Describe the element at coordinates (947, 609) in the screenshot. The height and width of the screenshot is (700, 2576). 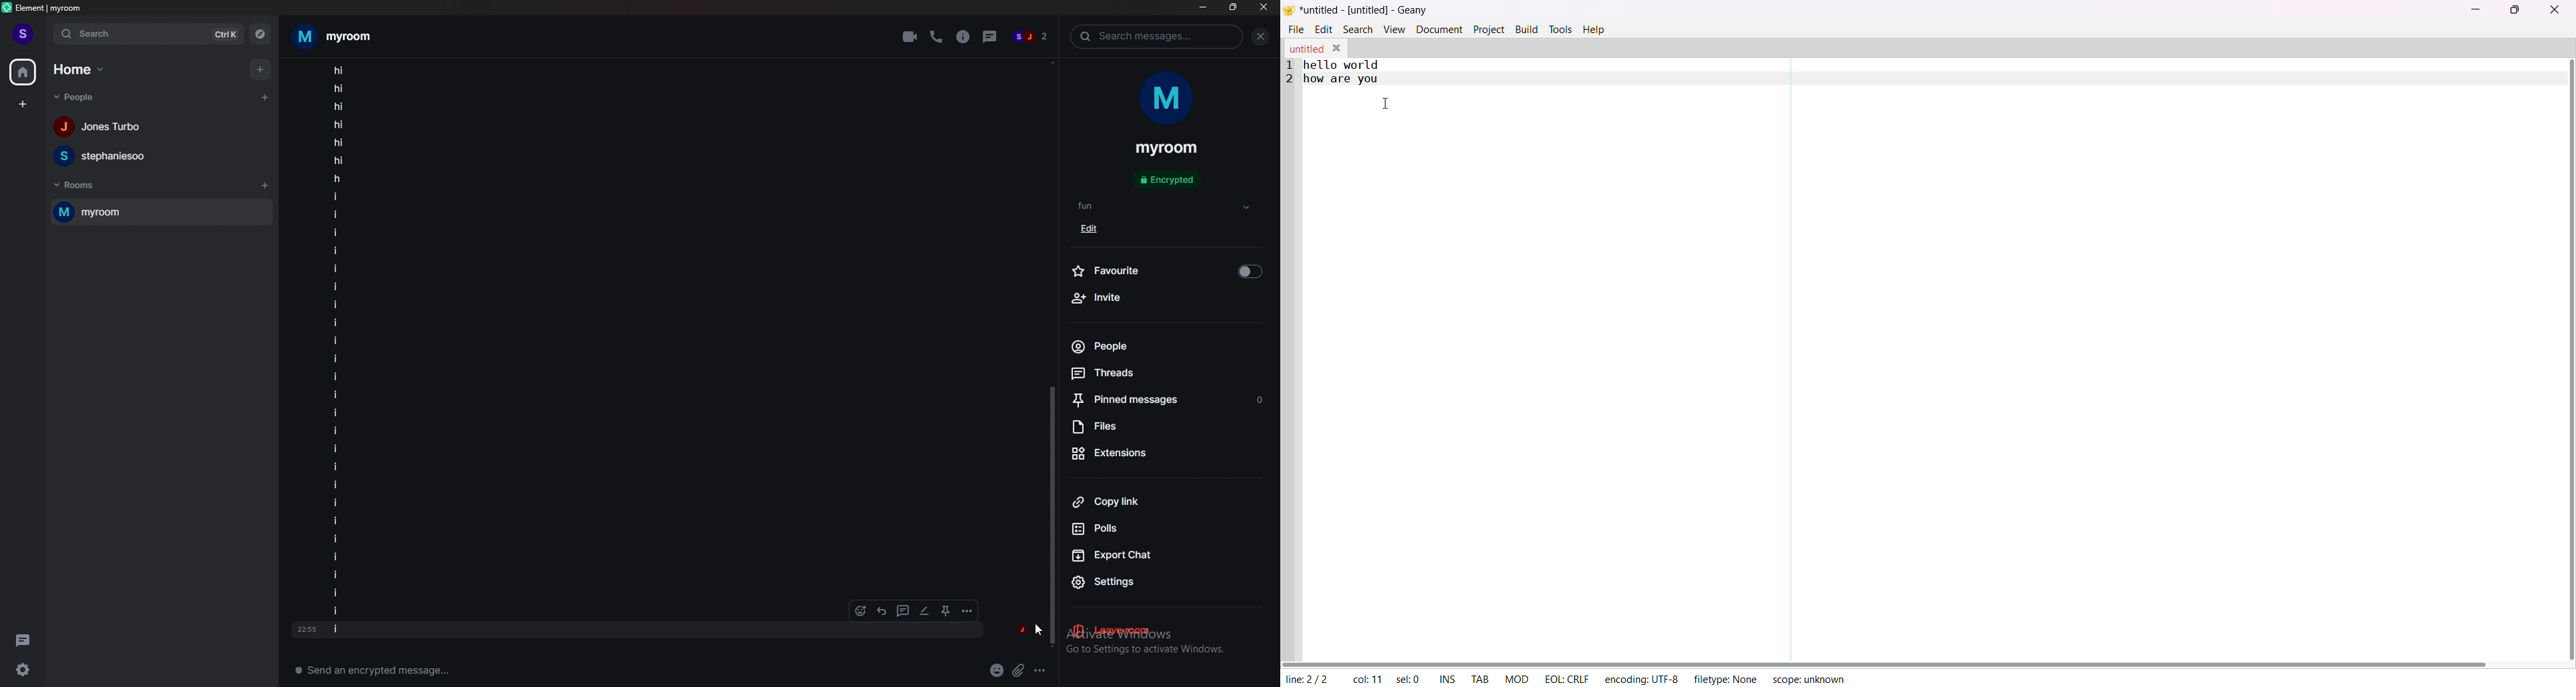
I see `pin` at that location.